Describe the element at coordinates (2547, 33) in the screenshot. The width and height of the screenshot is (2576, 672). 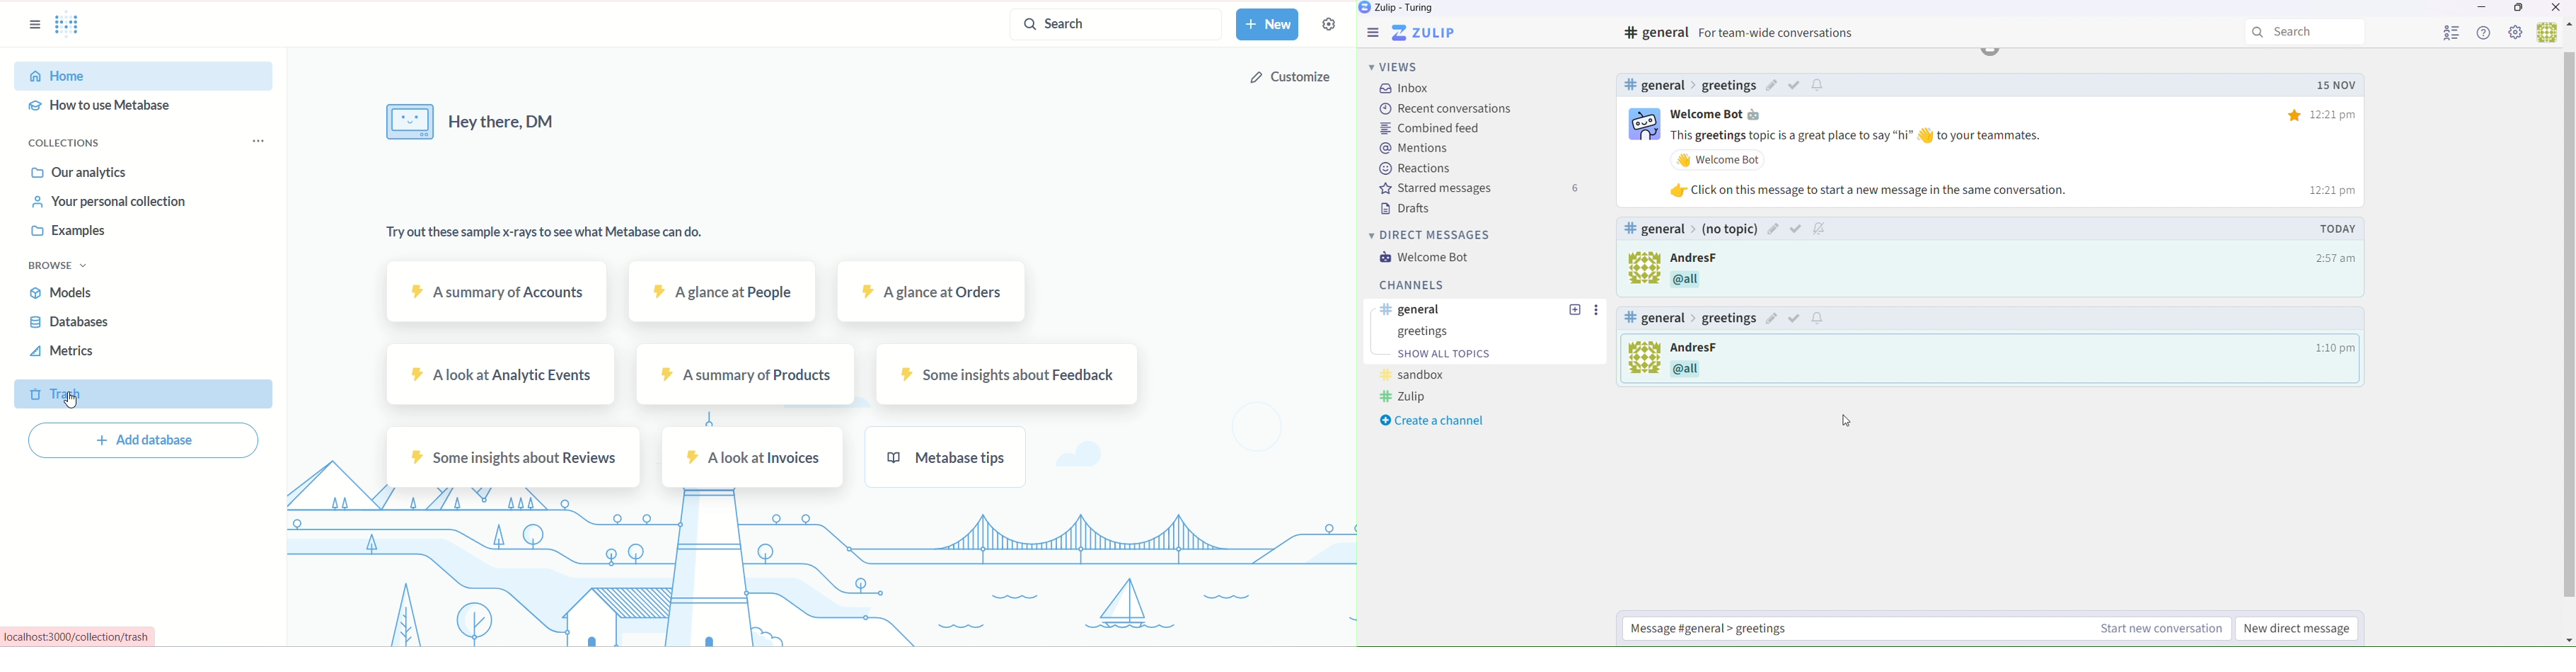
I see `Users` at that location.